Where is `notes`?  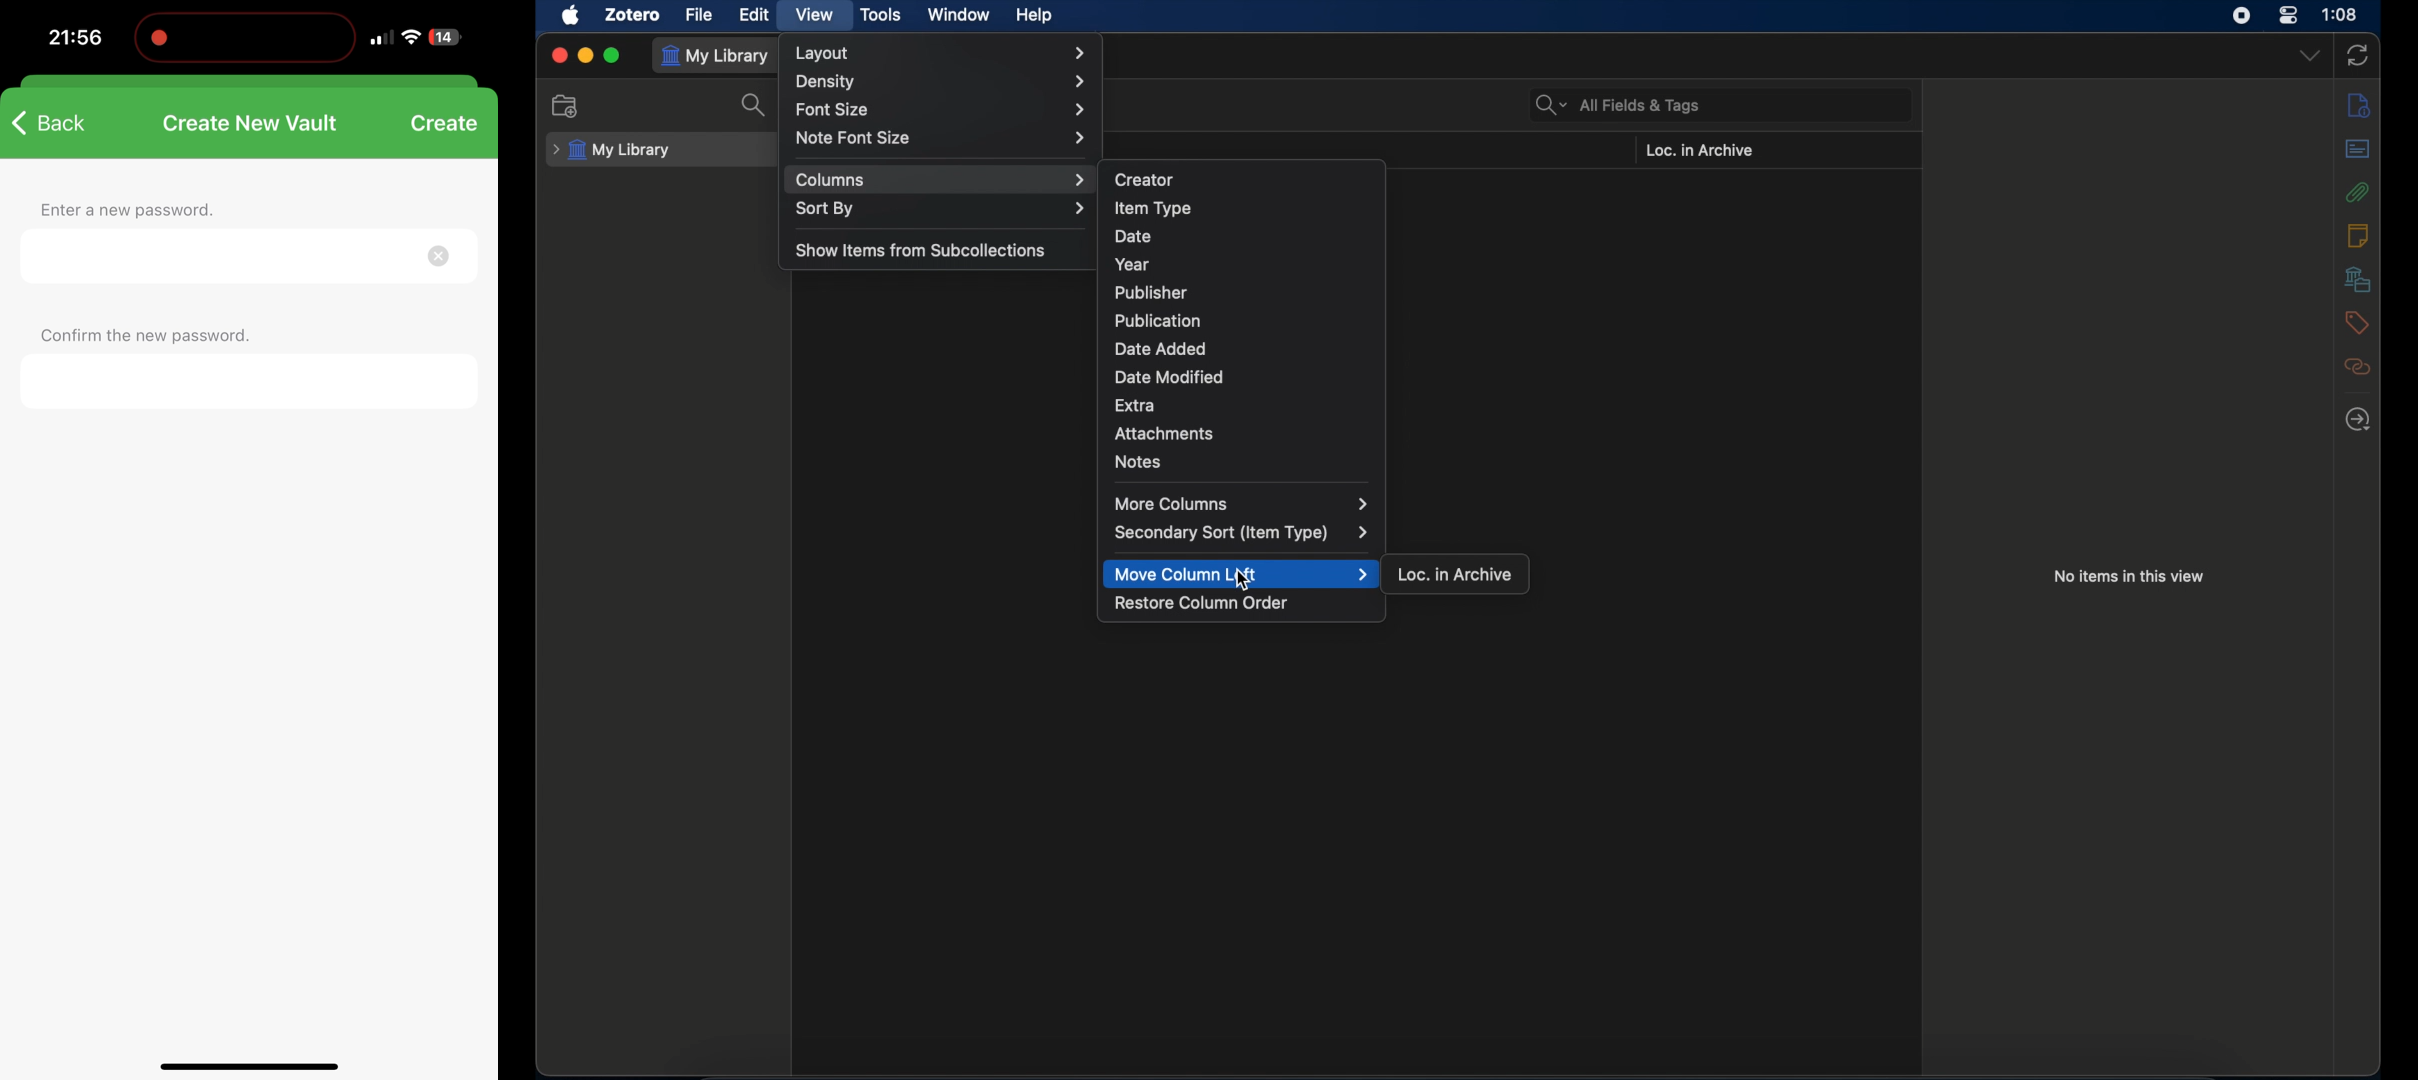 notes is located at coordinates (2357, 235).